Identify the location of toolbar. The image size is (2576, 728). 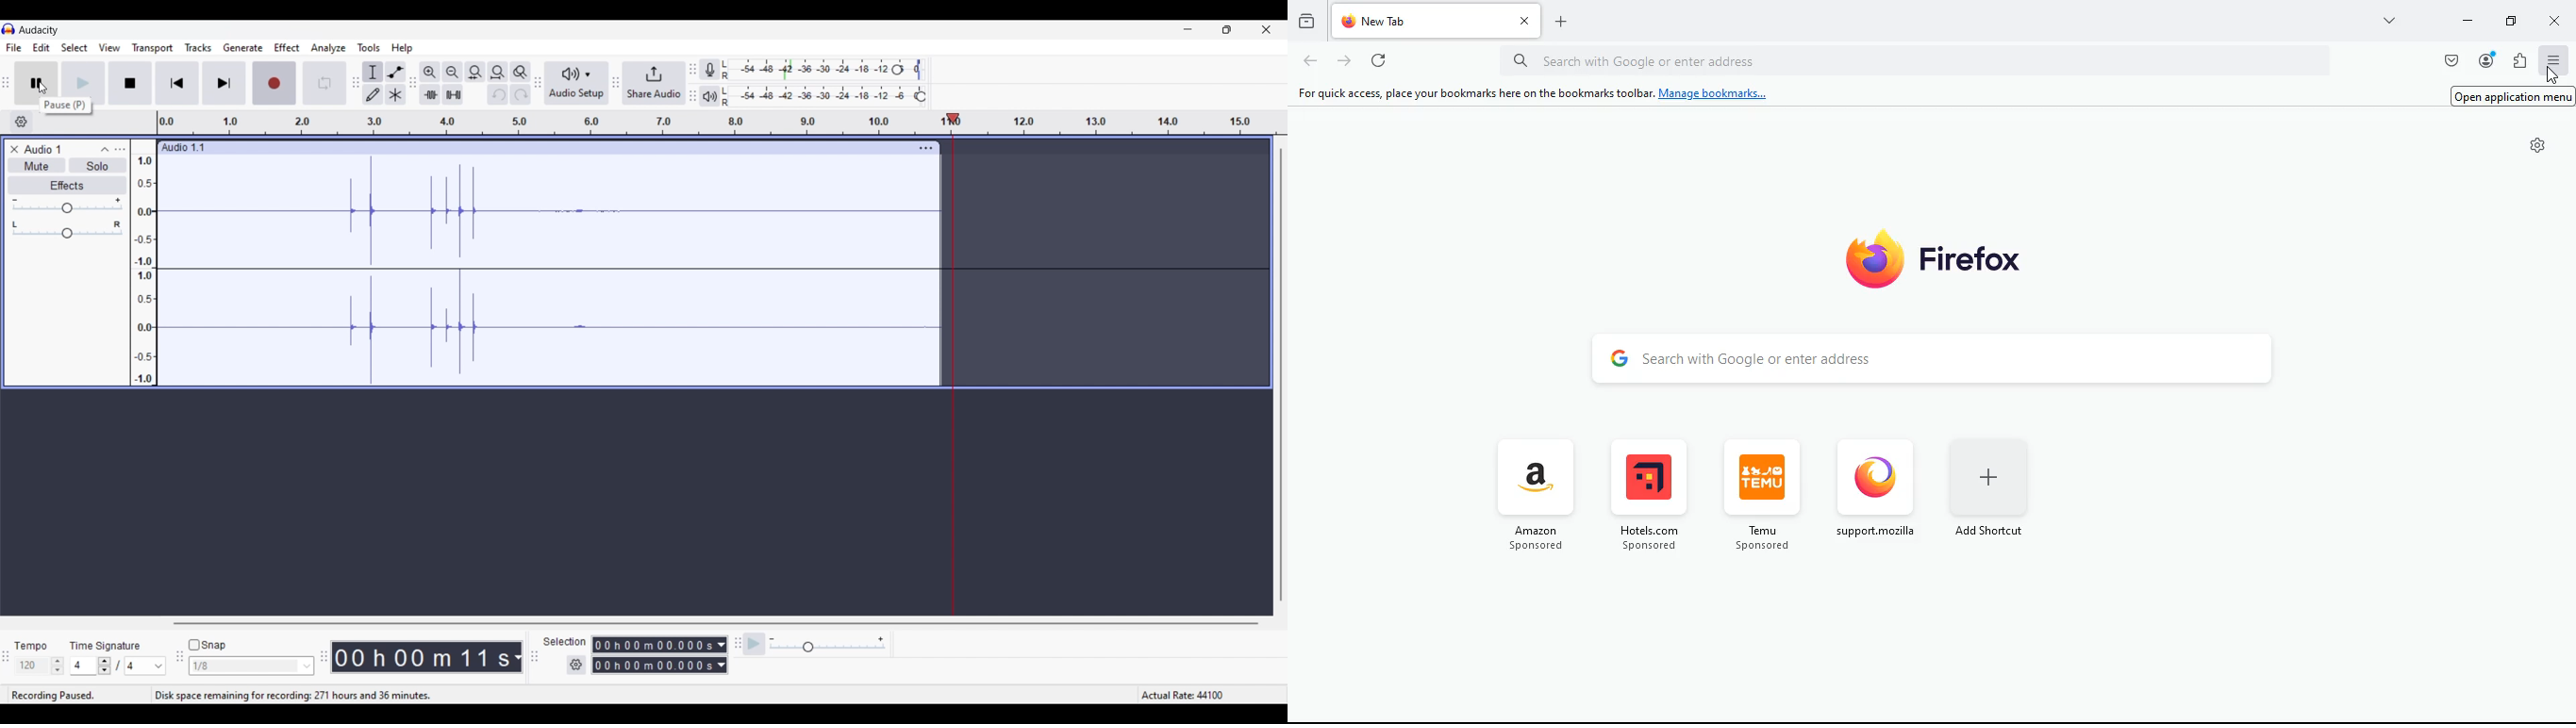
(353, 84).